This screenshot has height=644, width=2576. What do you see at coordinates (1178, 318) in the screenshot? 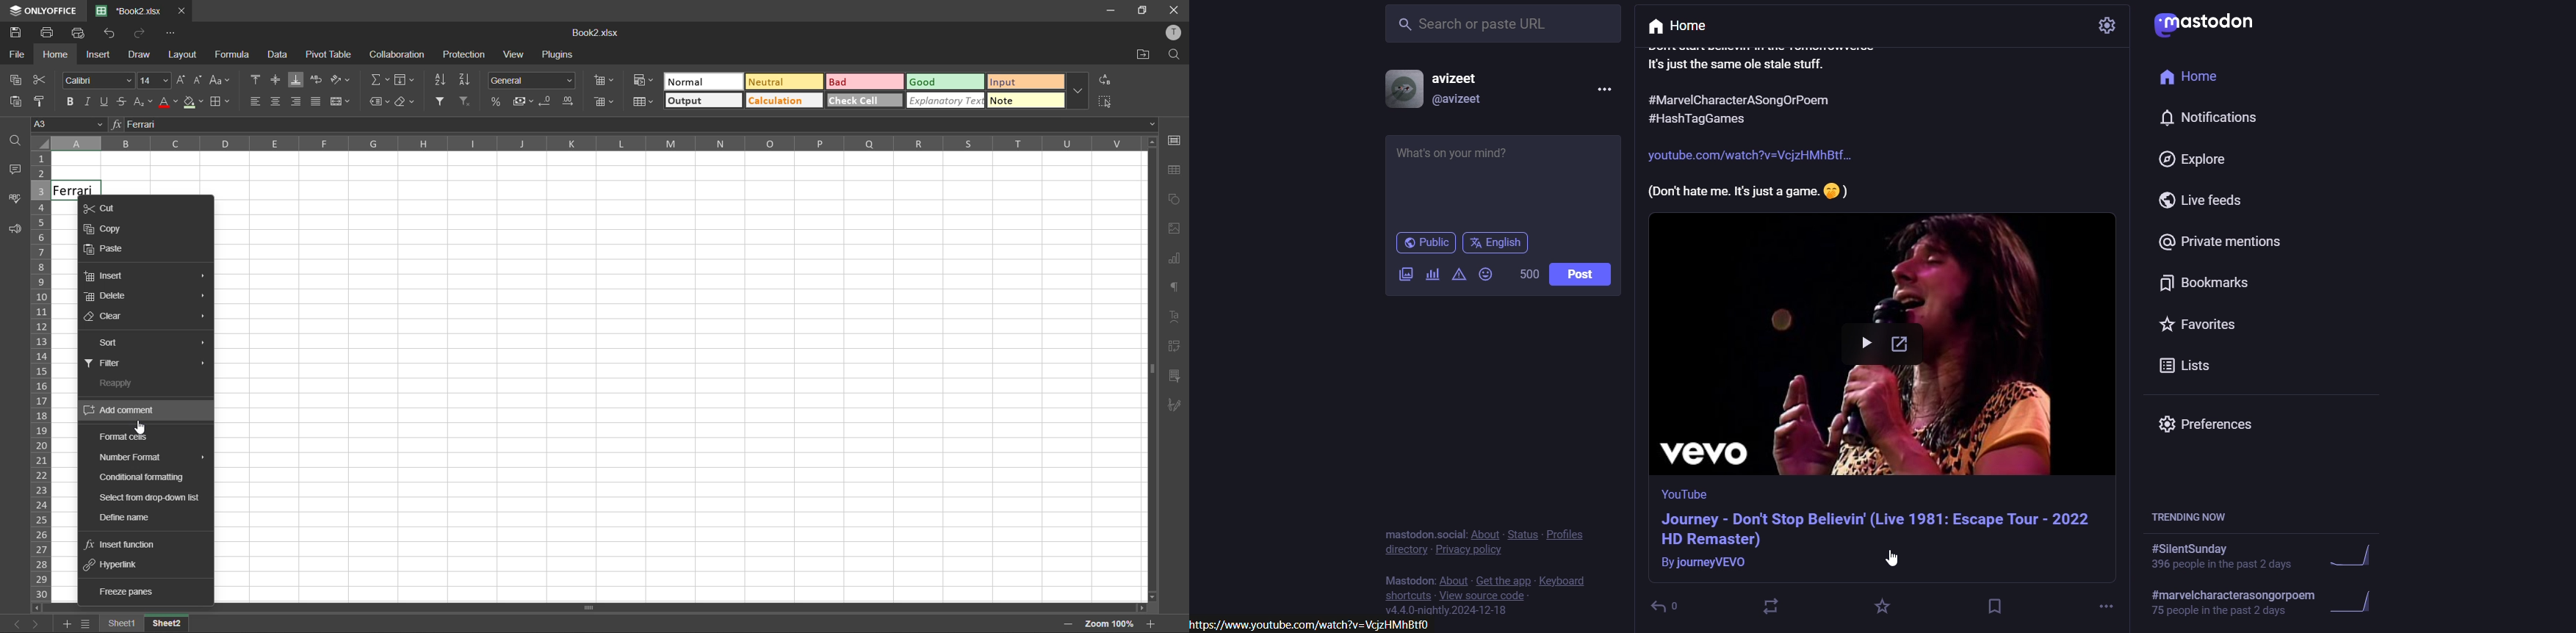
I see `text` at bounding box center [1178, 318].